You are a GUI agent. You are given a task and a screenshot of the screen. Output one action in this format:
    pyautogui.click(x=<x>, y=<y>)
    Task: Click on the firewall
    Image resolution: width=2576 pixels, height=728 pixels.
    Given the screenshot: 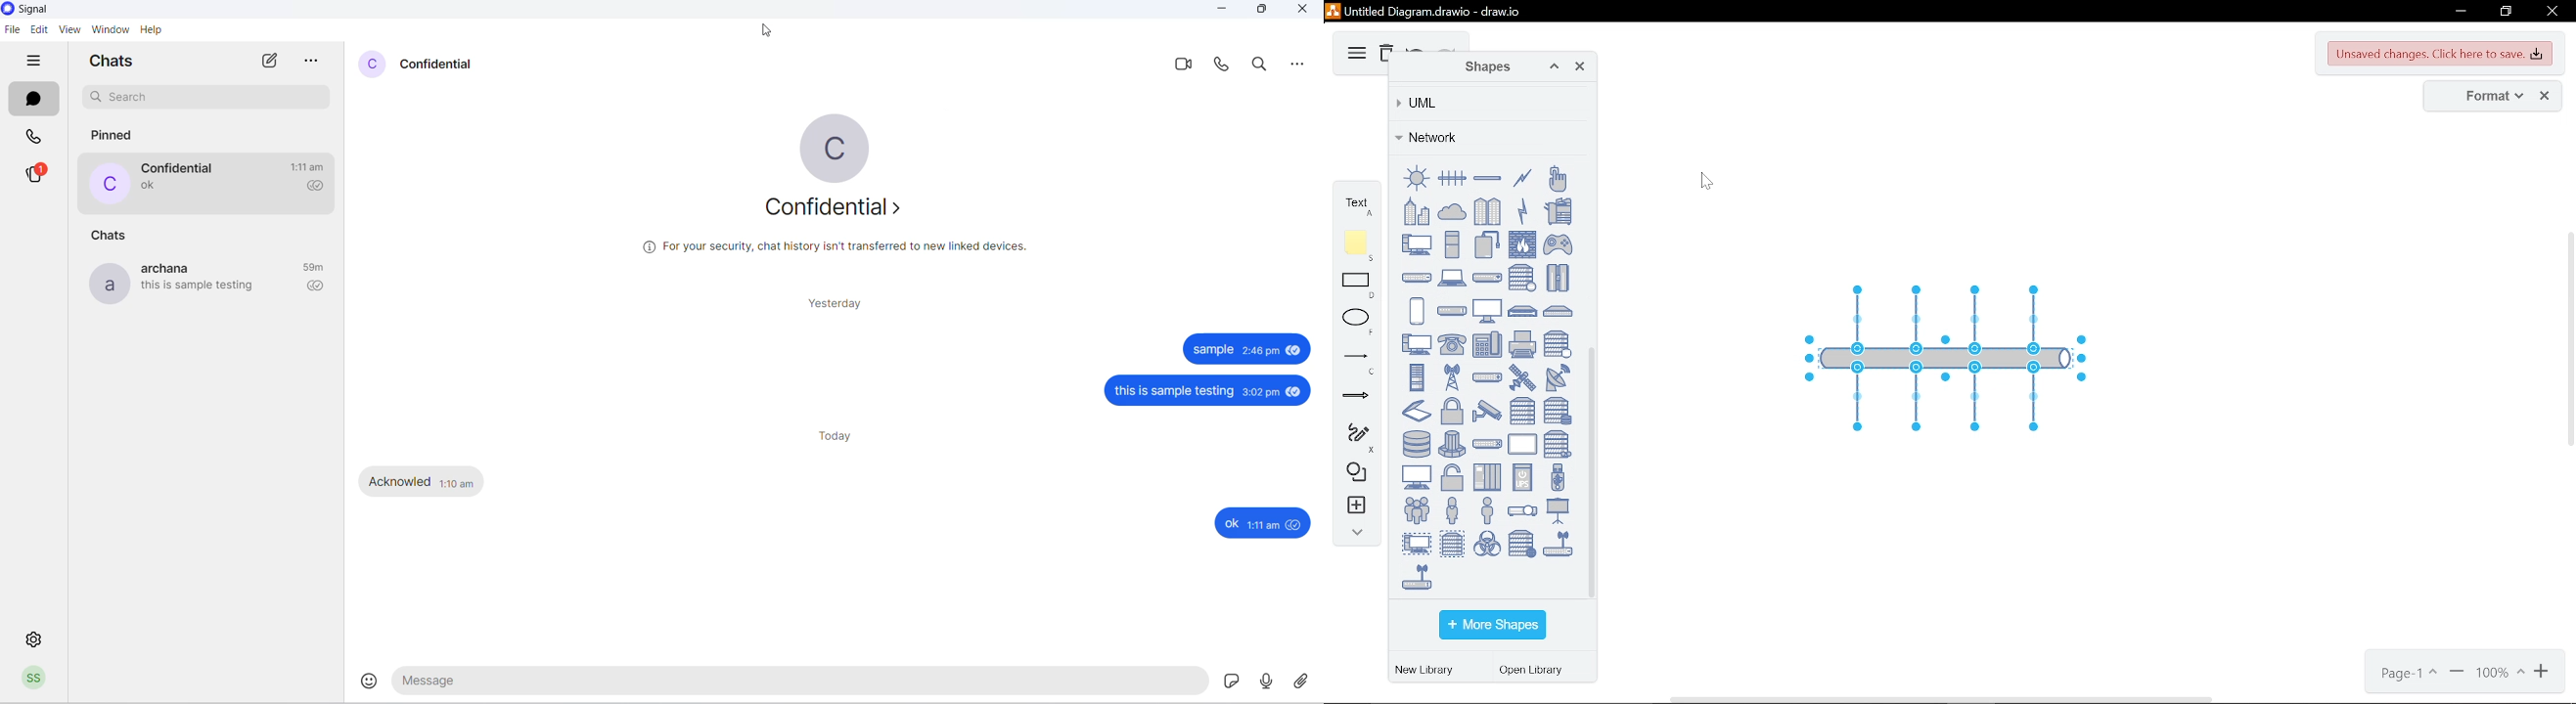 What is the action you would take?
    pyautogui.click(x=1522, y=244)
    